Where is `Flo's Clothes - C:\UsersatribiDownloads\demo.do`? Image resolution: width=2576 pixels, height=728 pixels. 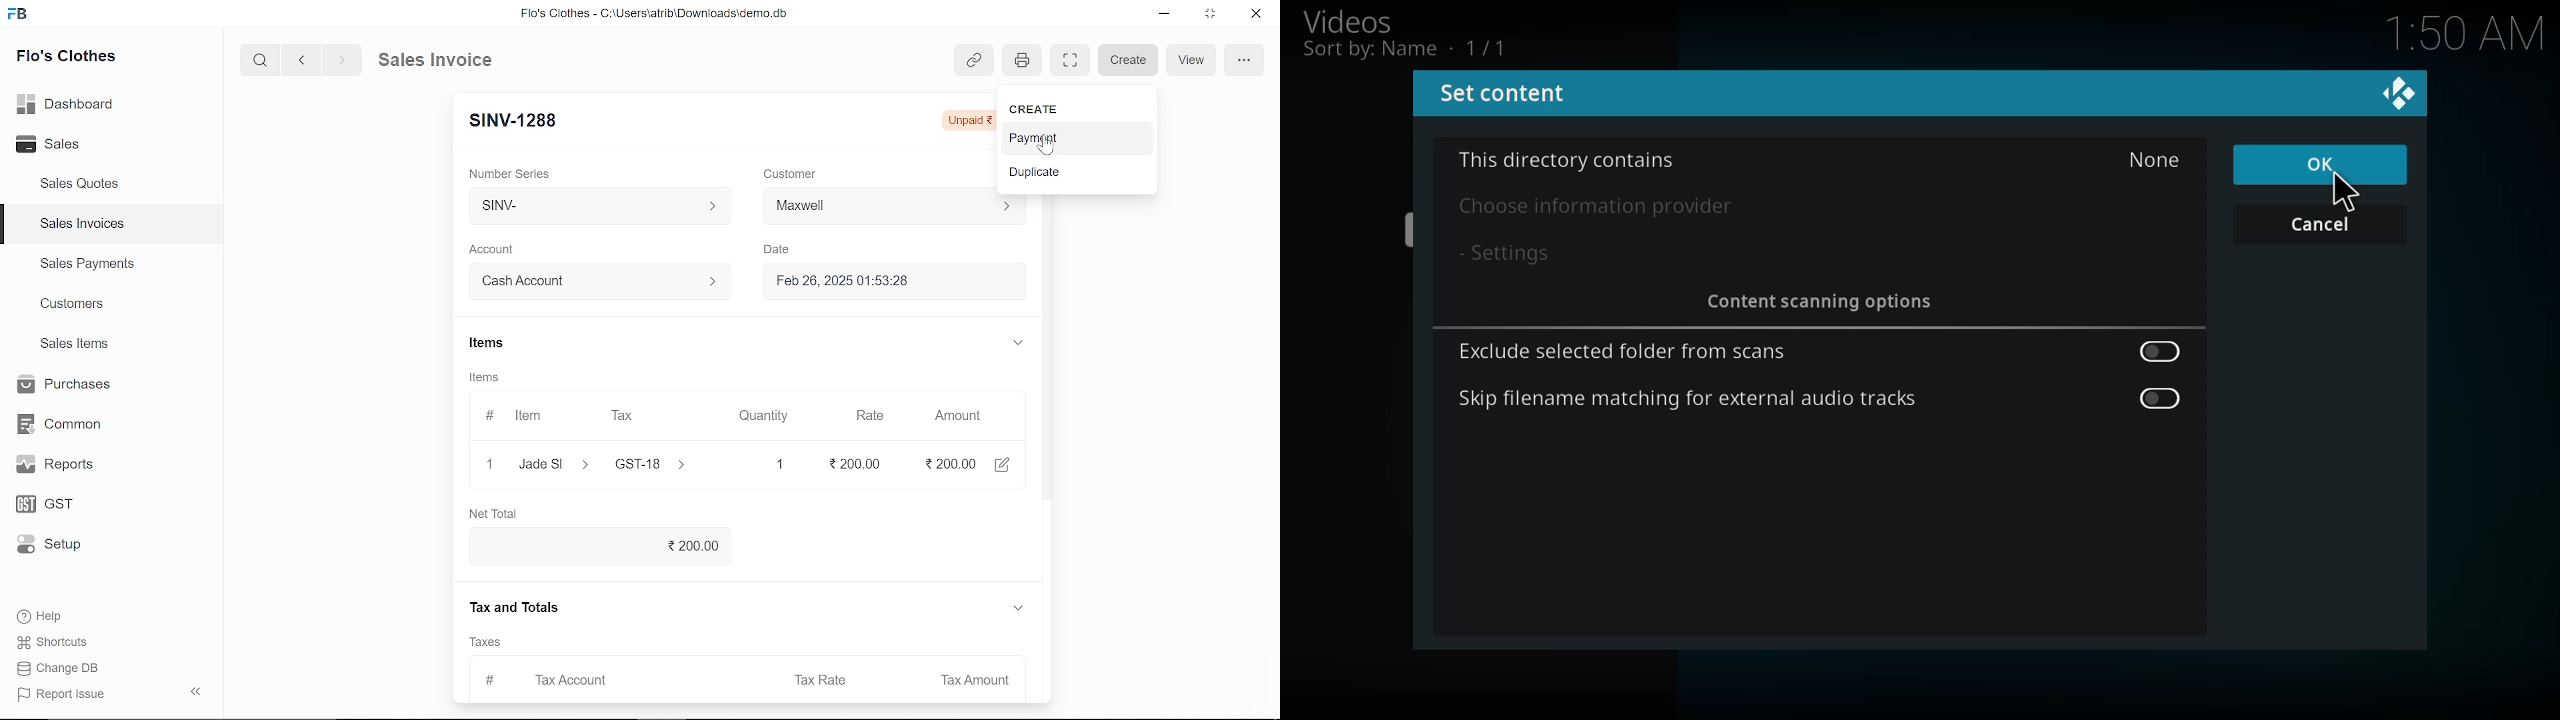
Flo's Clothes - C:\UsersatribiDownloads\demo.do is located at coordinates (662, 15).